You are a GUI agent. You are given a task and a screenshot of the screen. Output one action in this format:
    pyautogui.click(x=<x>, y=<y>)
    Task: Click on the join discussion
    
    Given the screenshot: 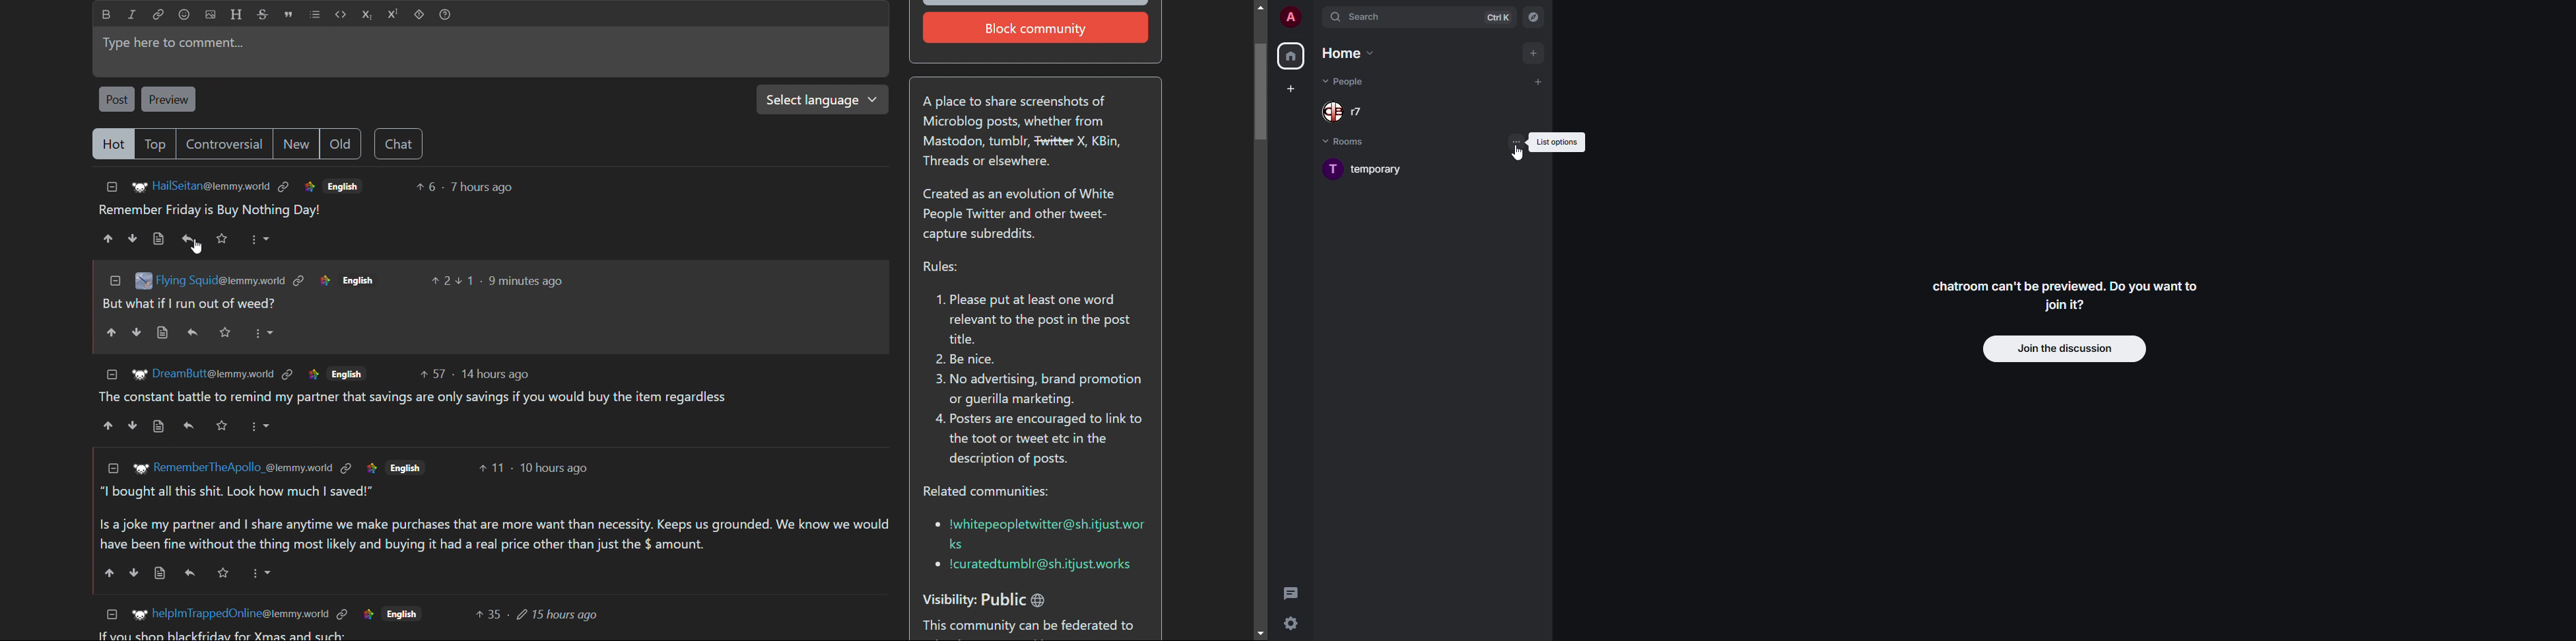 What is the action you would take?
    pyautogui.click(x=2066, y=348)
    